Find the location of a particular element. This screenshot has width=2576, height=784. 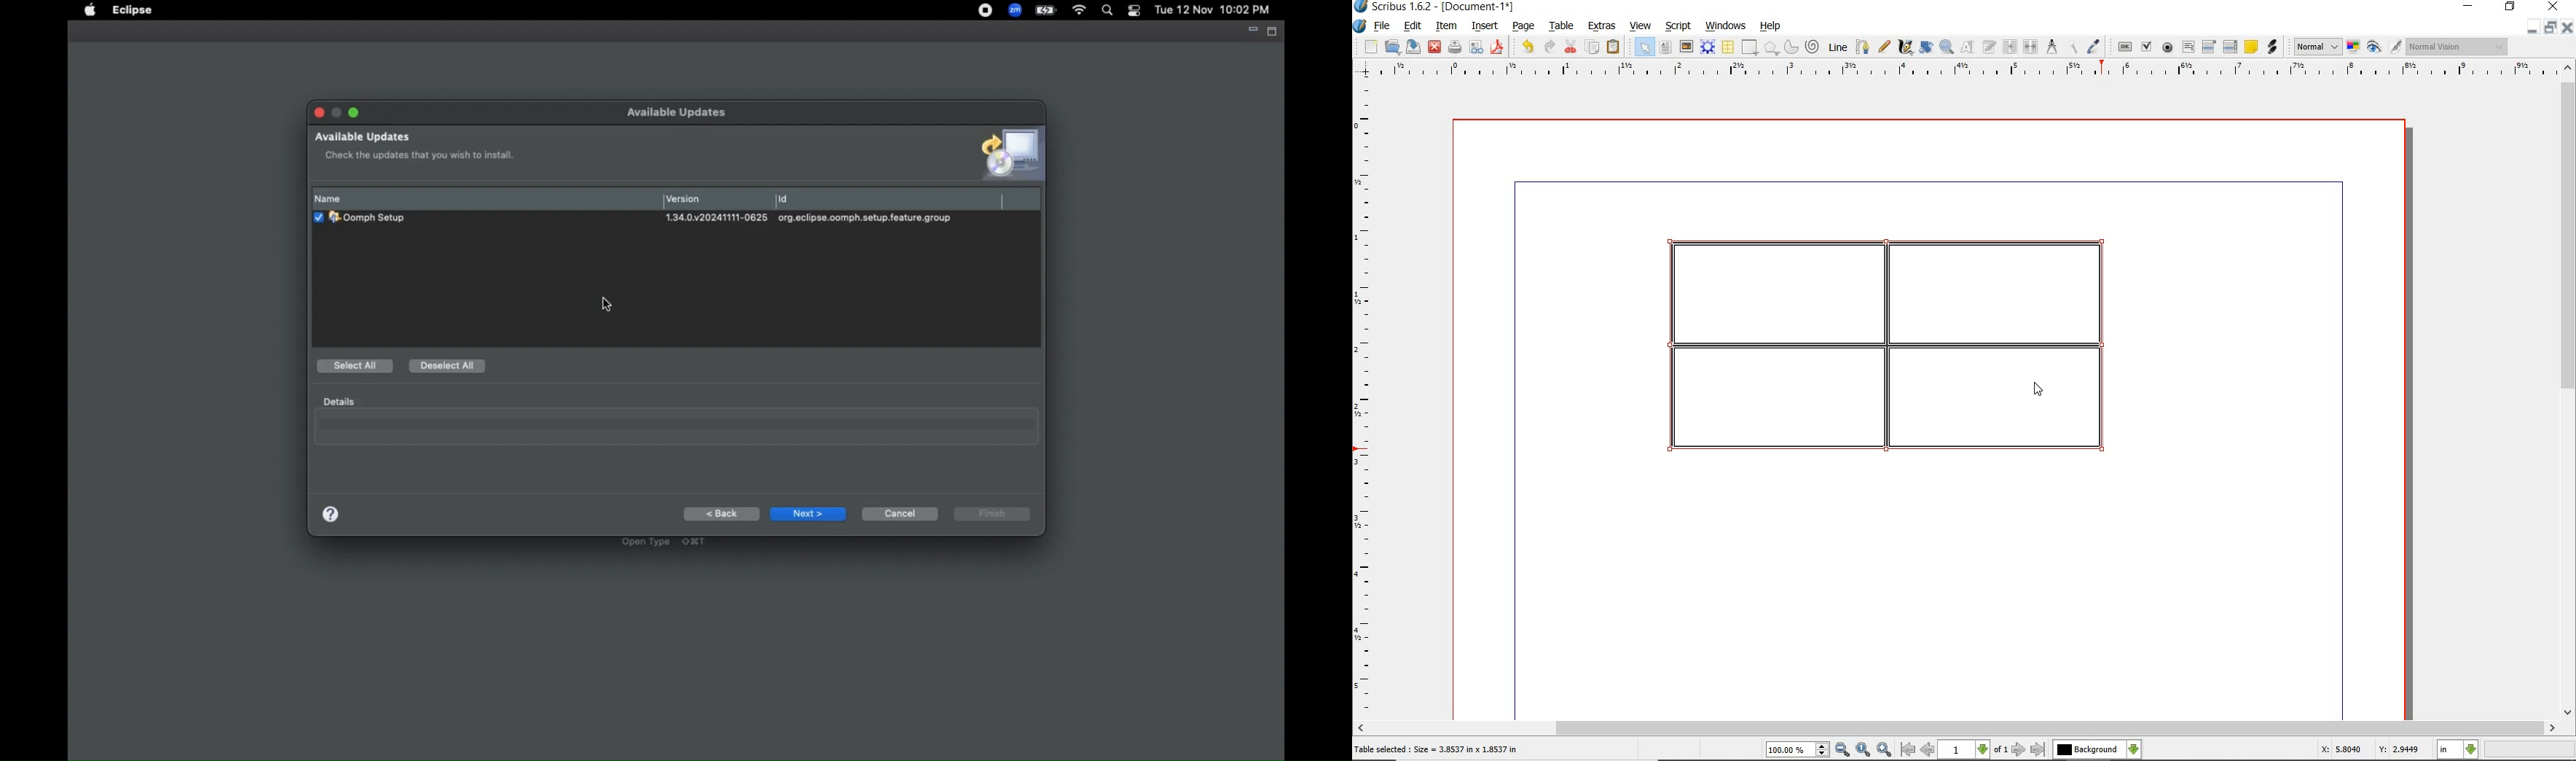

calligraphic line is located at coordinates (1906, 47).